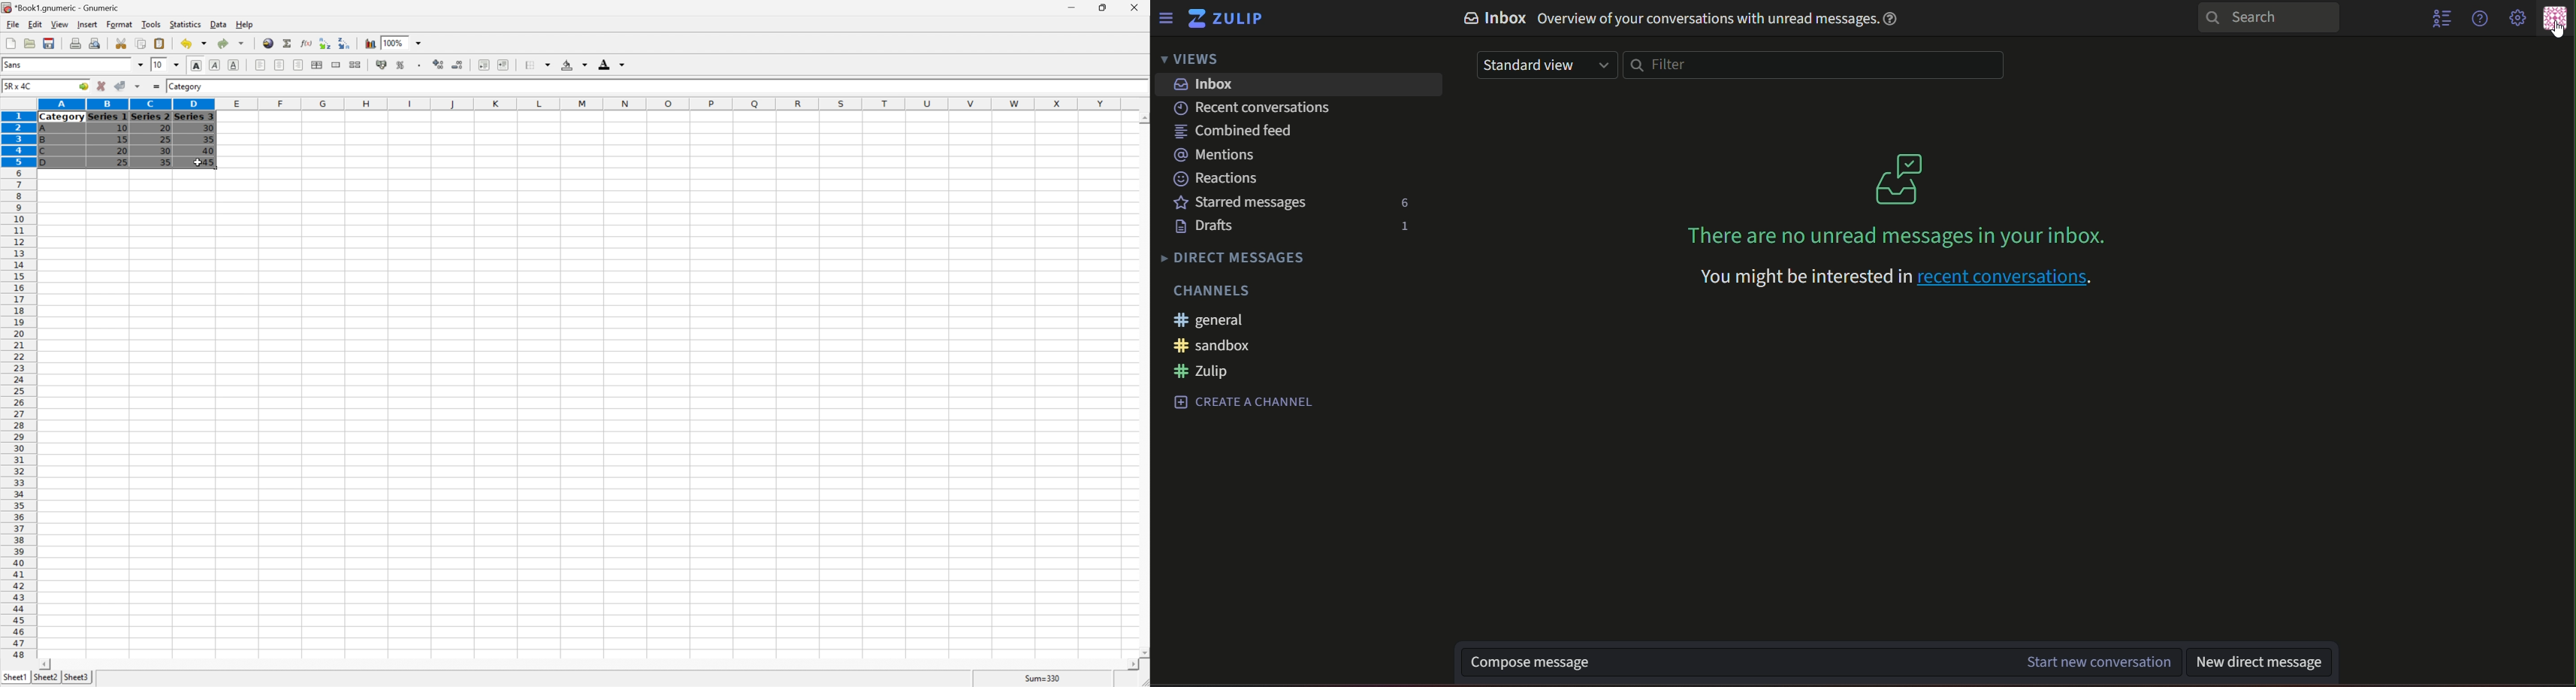 The height and width of the screenshot is (700, 2576). I want to click on Cancel changes, so click(102, 85).